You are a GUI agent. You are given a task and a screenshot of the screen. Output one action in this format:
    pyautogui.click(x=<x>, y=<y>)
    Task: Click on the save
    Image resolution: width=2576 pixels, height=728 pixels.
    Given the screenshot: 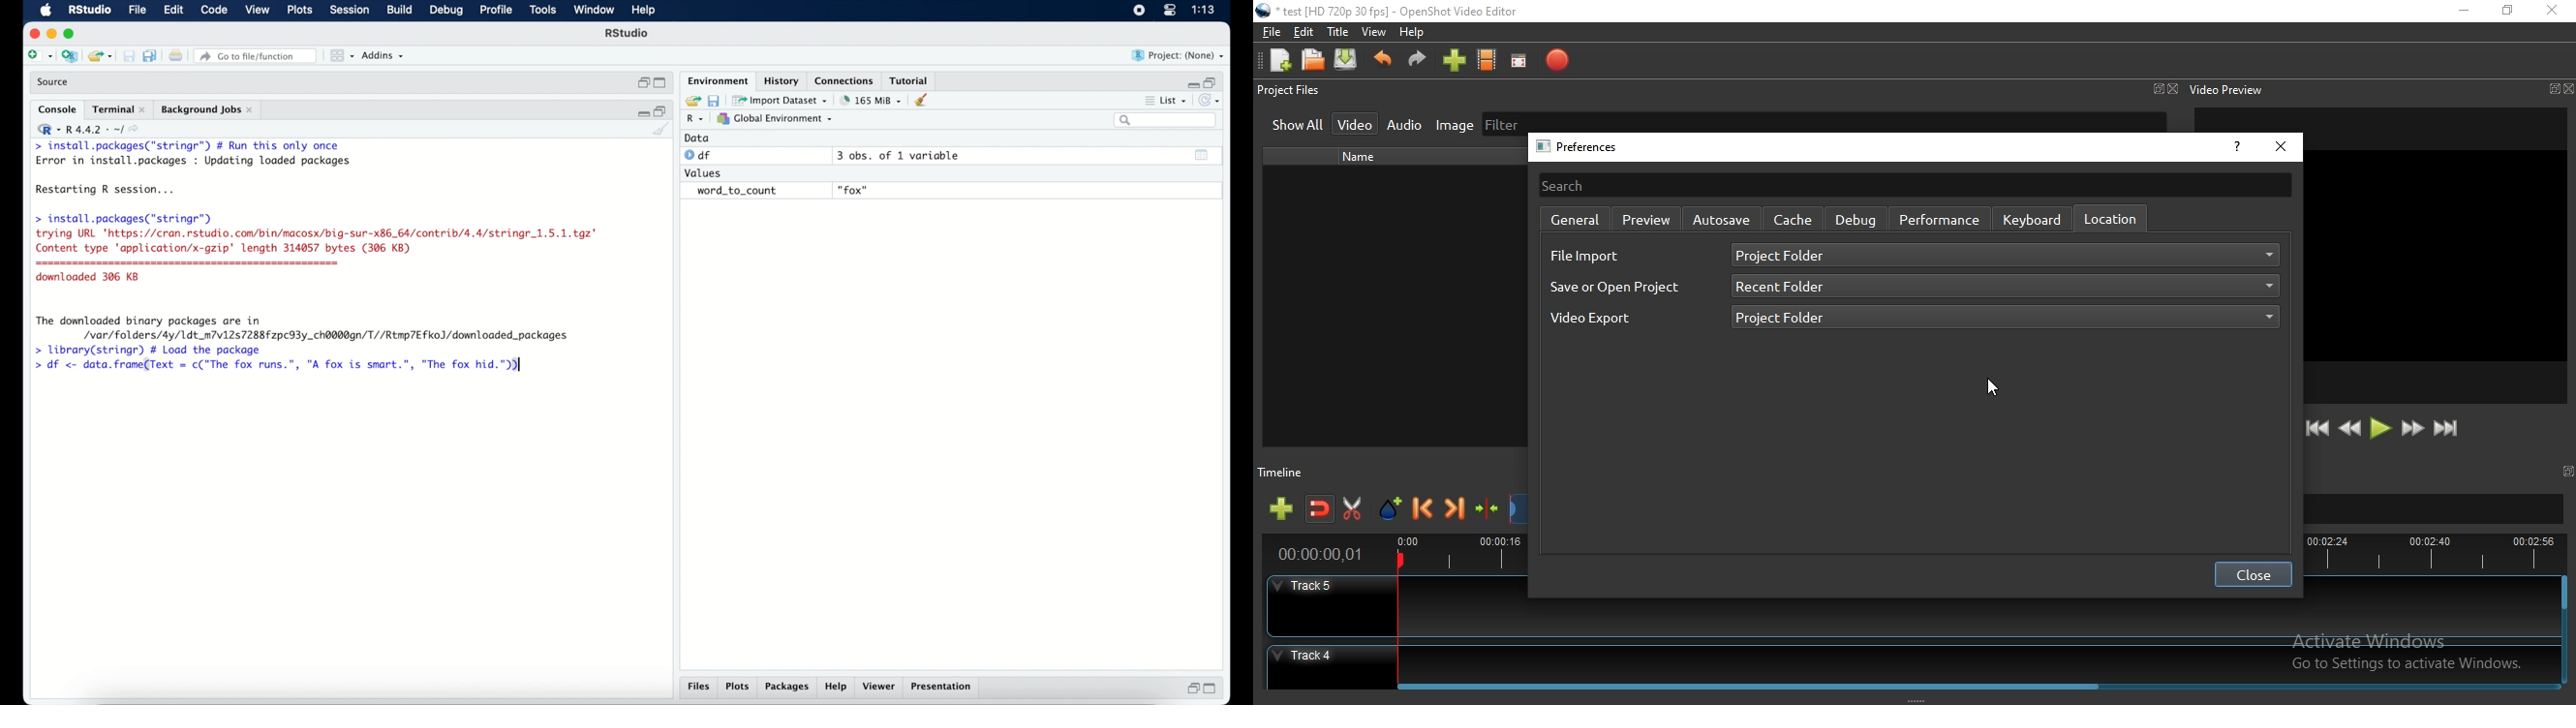 What is the action you would take?
    pyautogui.click(x=131, y=57)
    